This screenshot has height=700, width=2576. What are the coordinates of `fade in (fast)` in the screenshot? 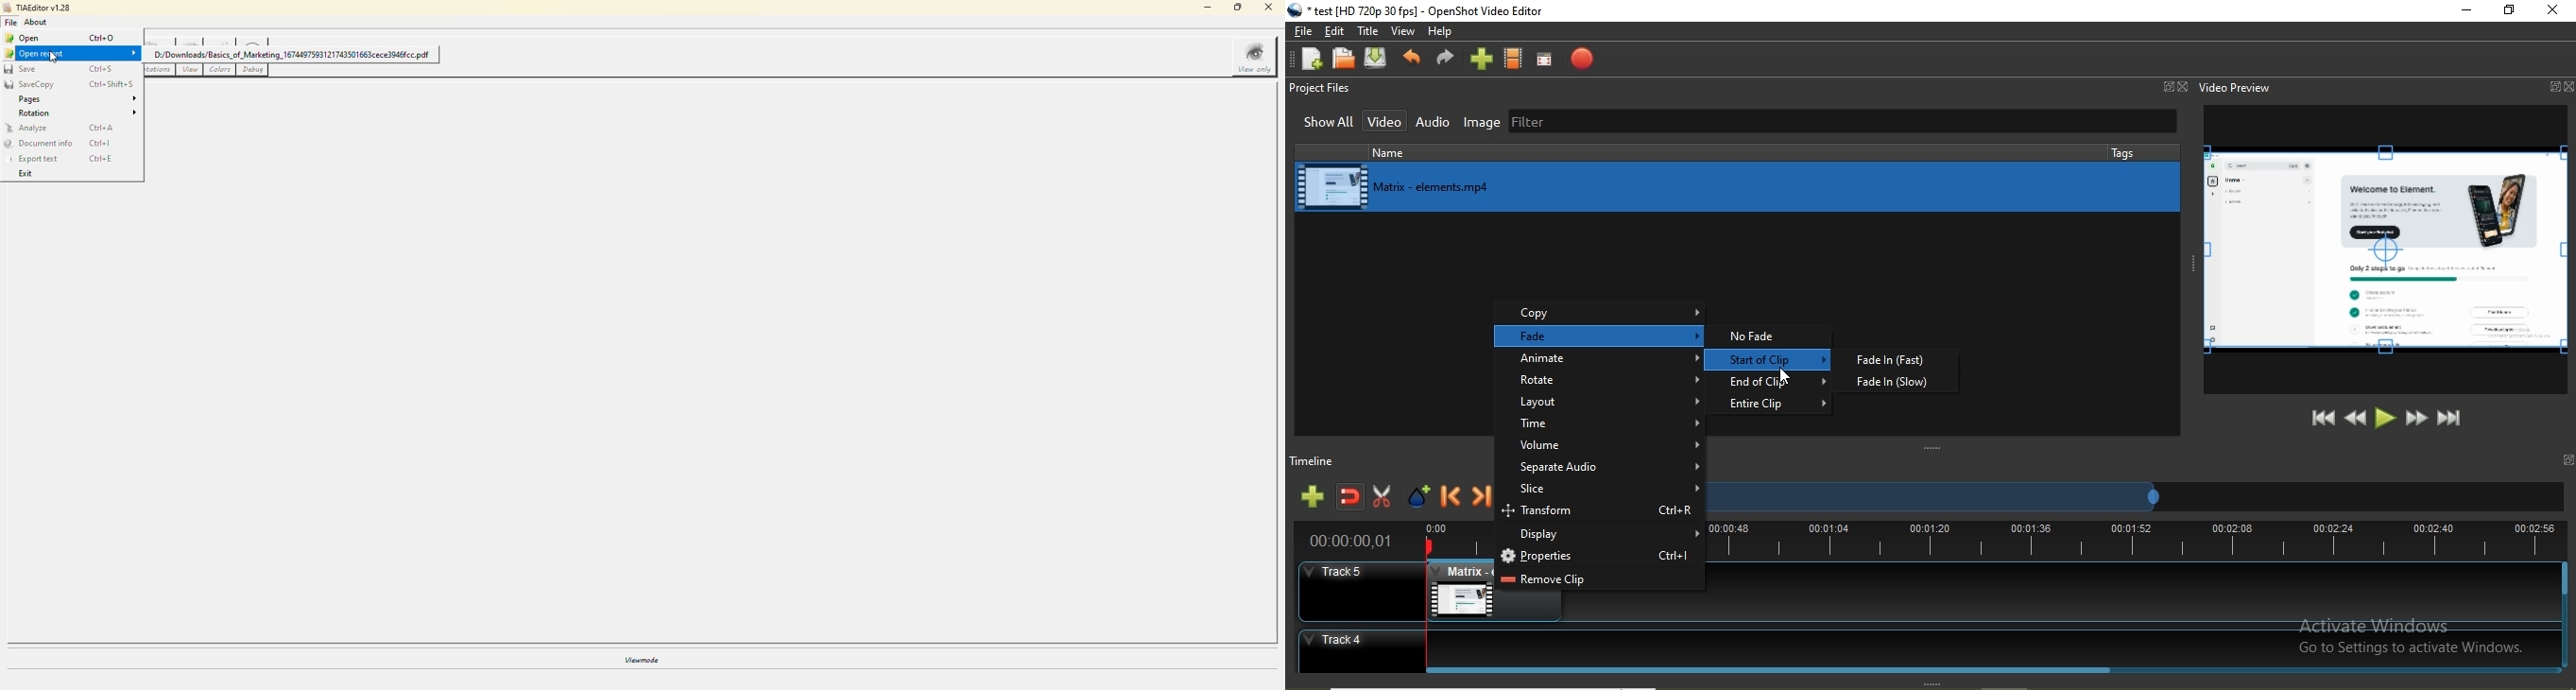 It's located at (1893, 359).